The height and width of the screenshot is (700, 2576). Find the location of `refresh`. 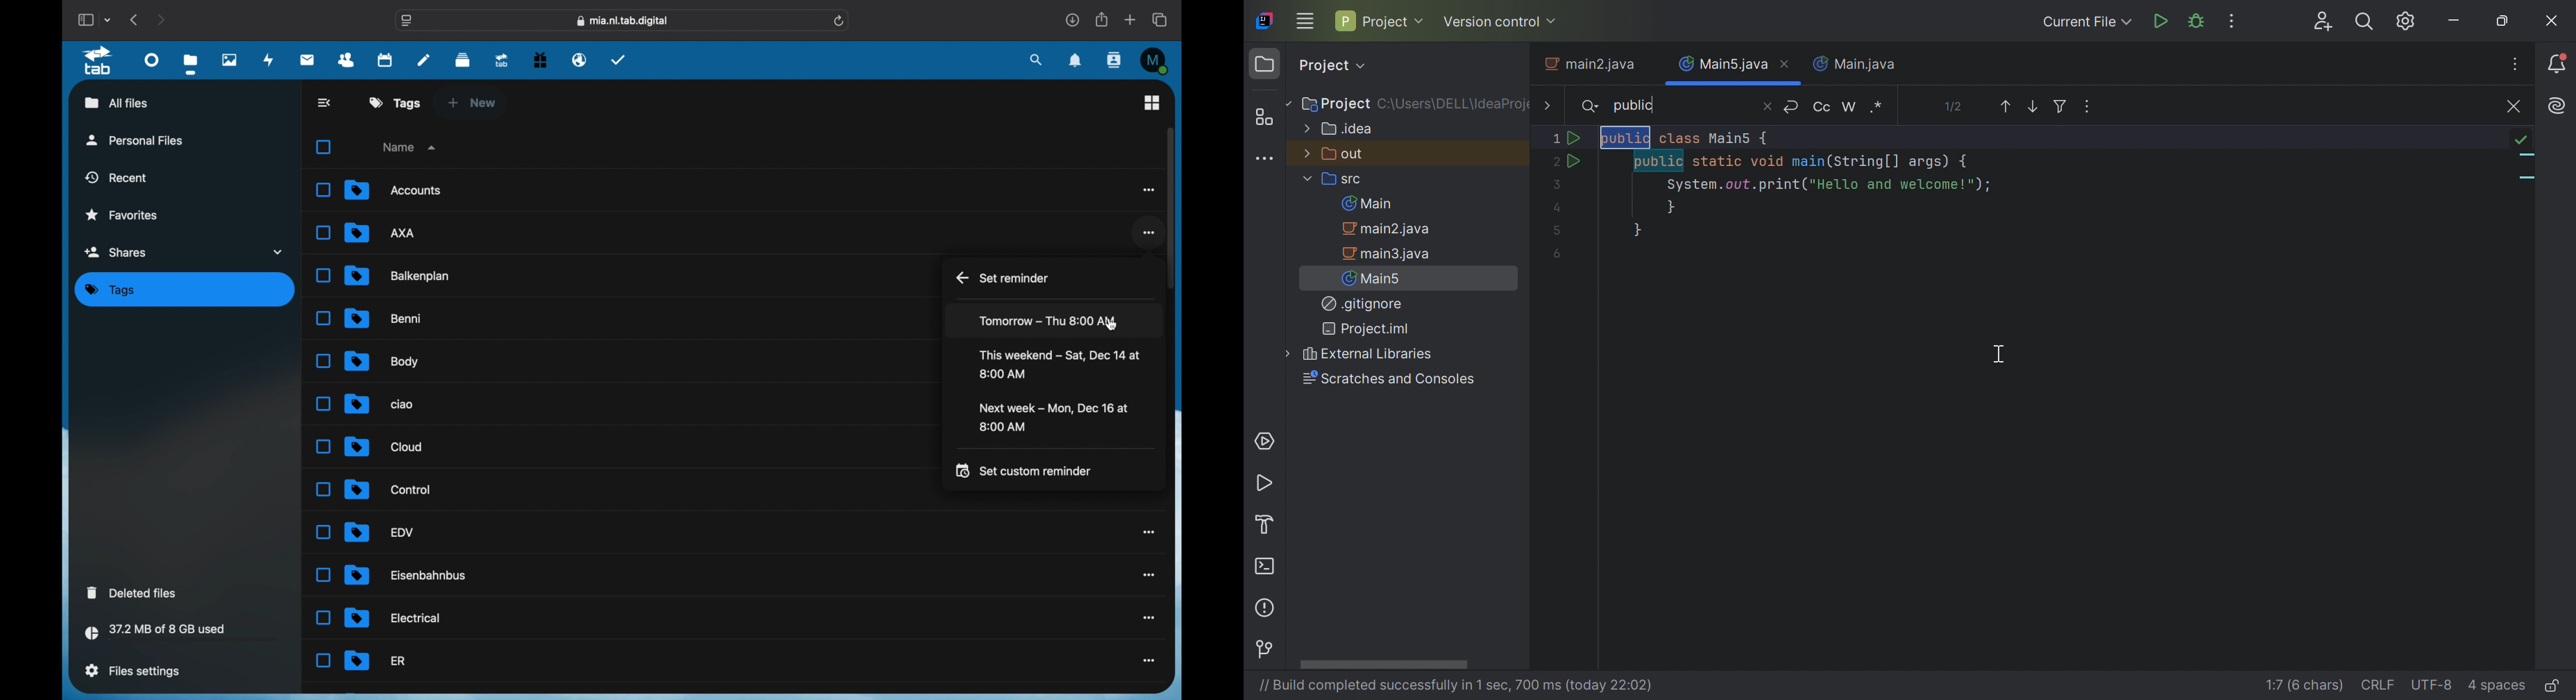

refresh is located at coordinates (839, 21).